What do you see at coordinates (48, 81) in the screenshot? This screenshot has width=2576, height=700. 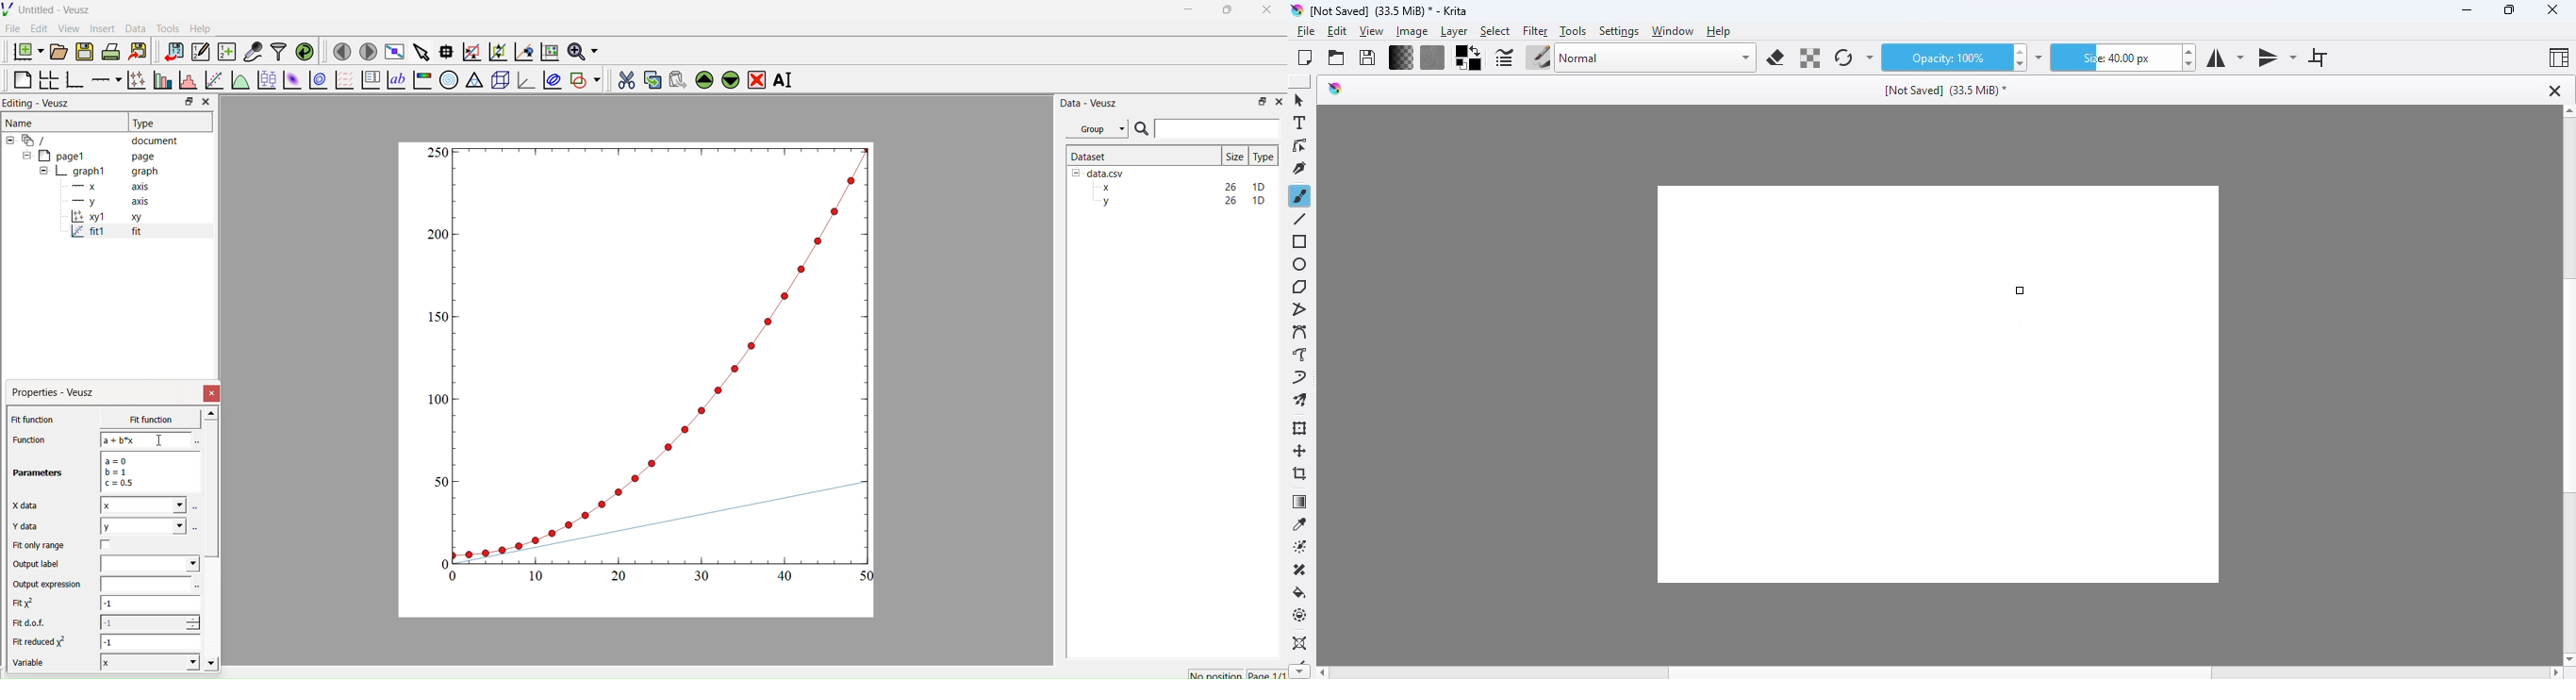 I see `Arrange graphs in grid` at bounding box center [48, 81].